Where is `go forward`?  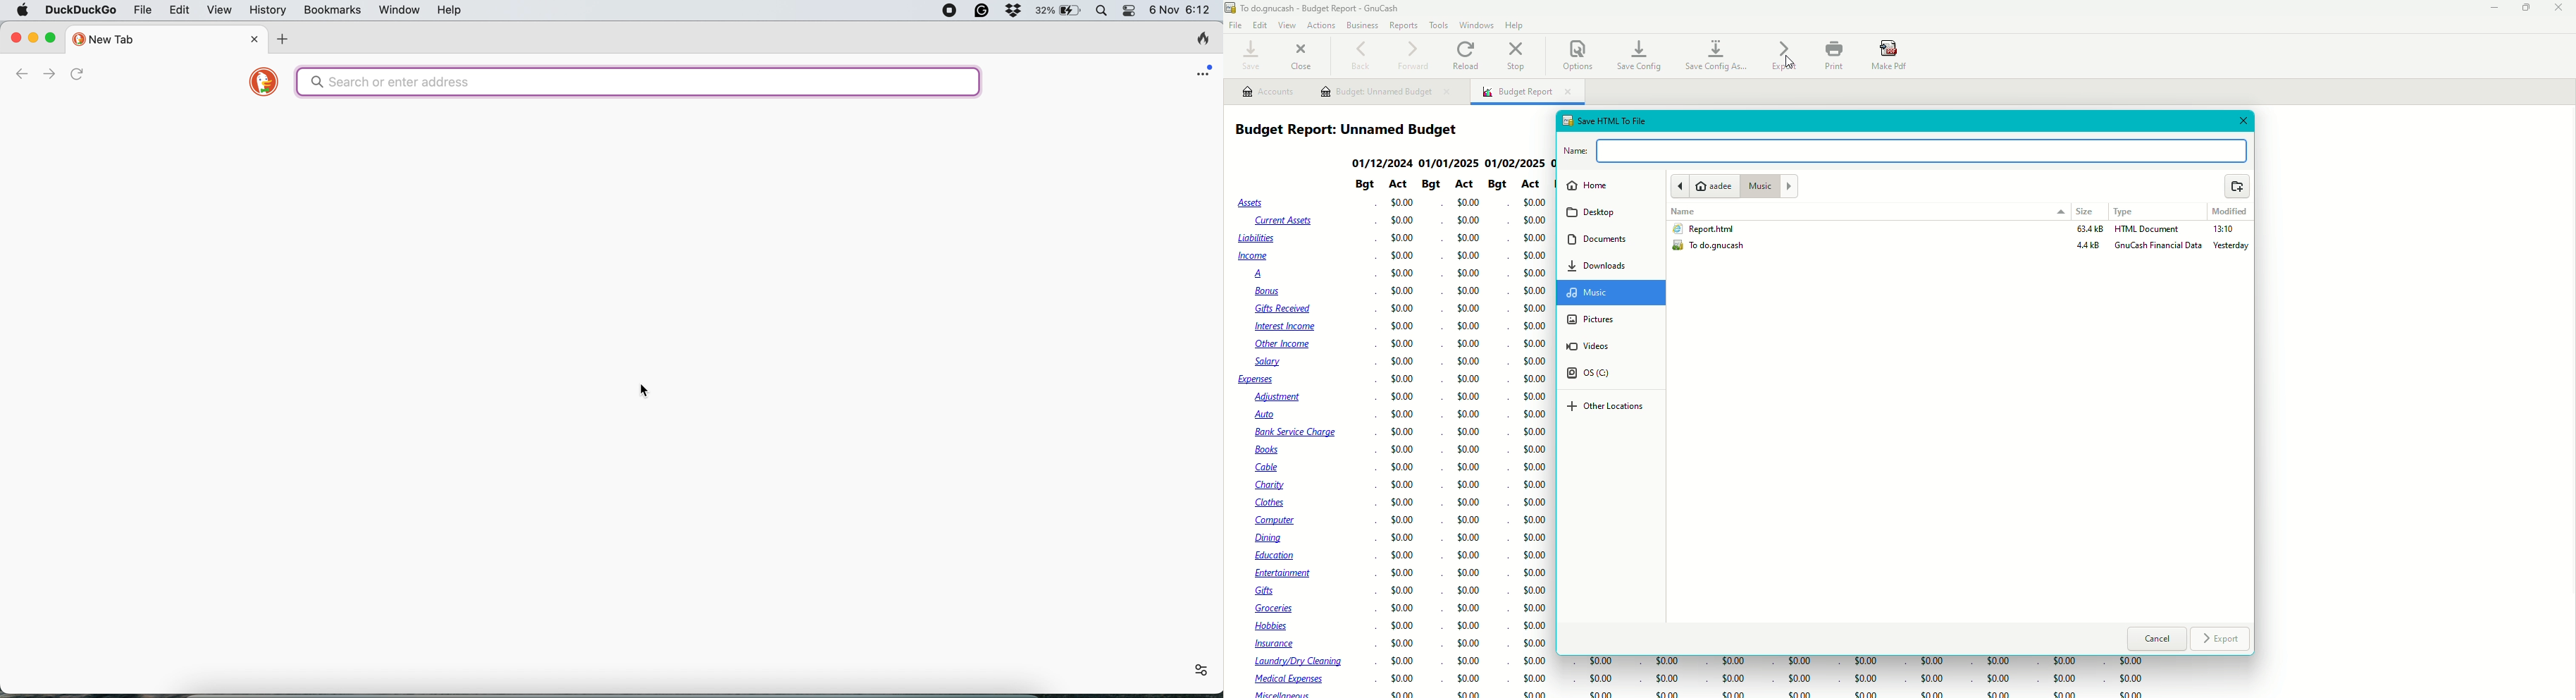
go forward is located at coordinates (46, 74).